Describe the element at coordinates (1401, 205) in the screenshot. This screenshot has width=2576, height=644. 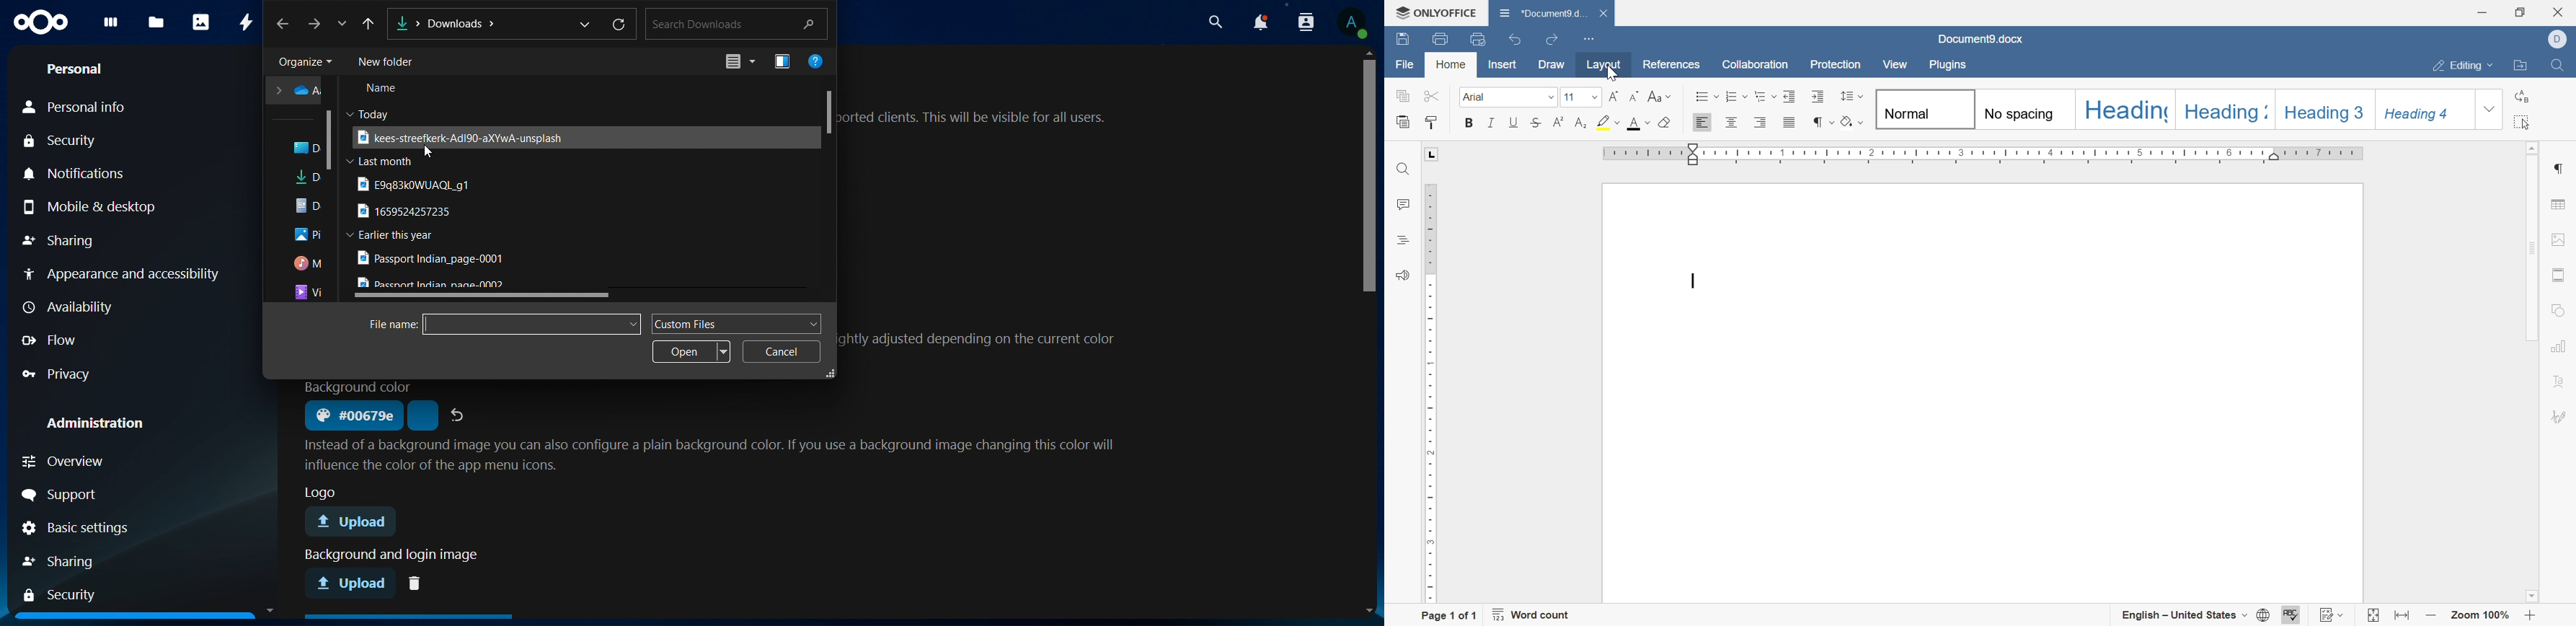
I see `comments` at that location.